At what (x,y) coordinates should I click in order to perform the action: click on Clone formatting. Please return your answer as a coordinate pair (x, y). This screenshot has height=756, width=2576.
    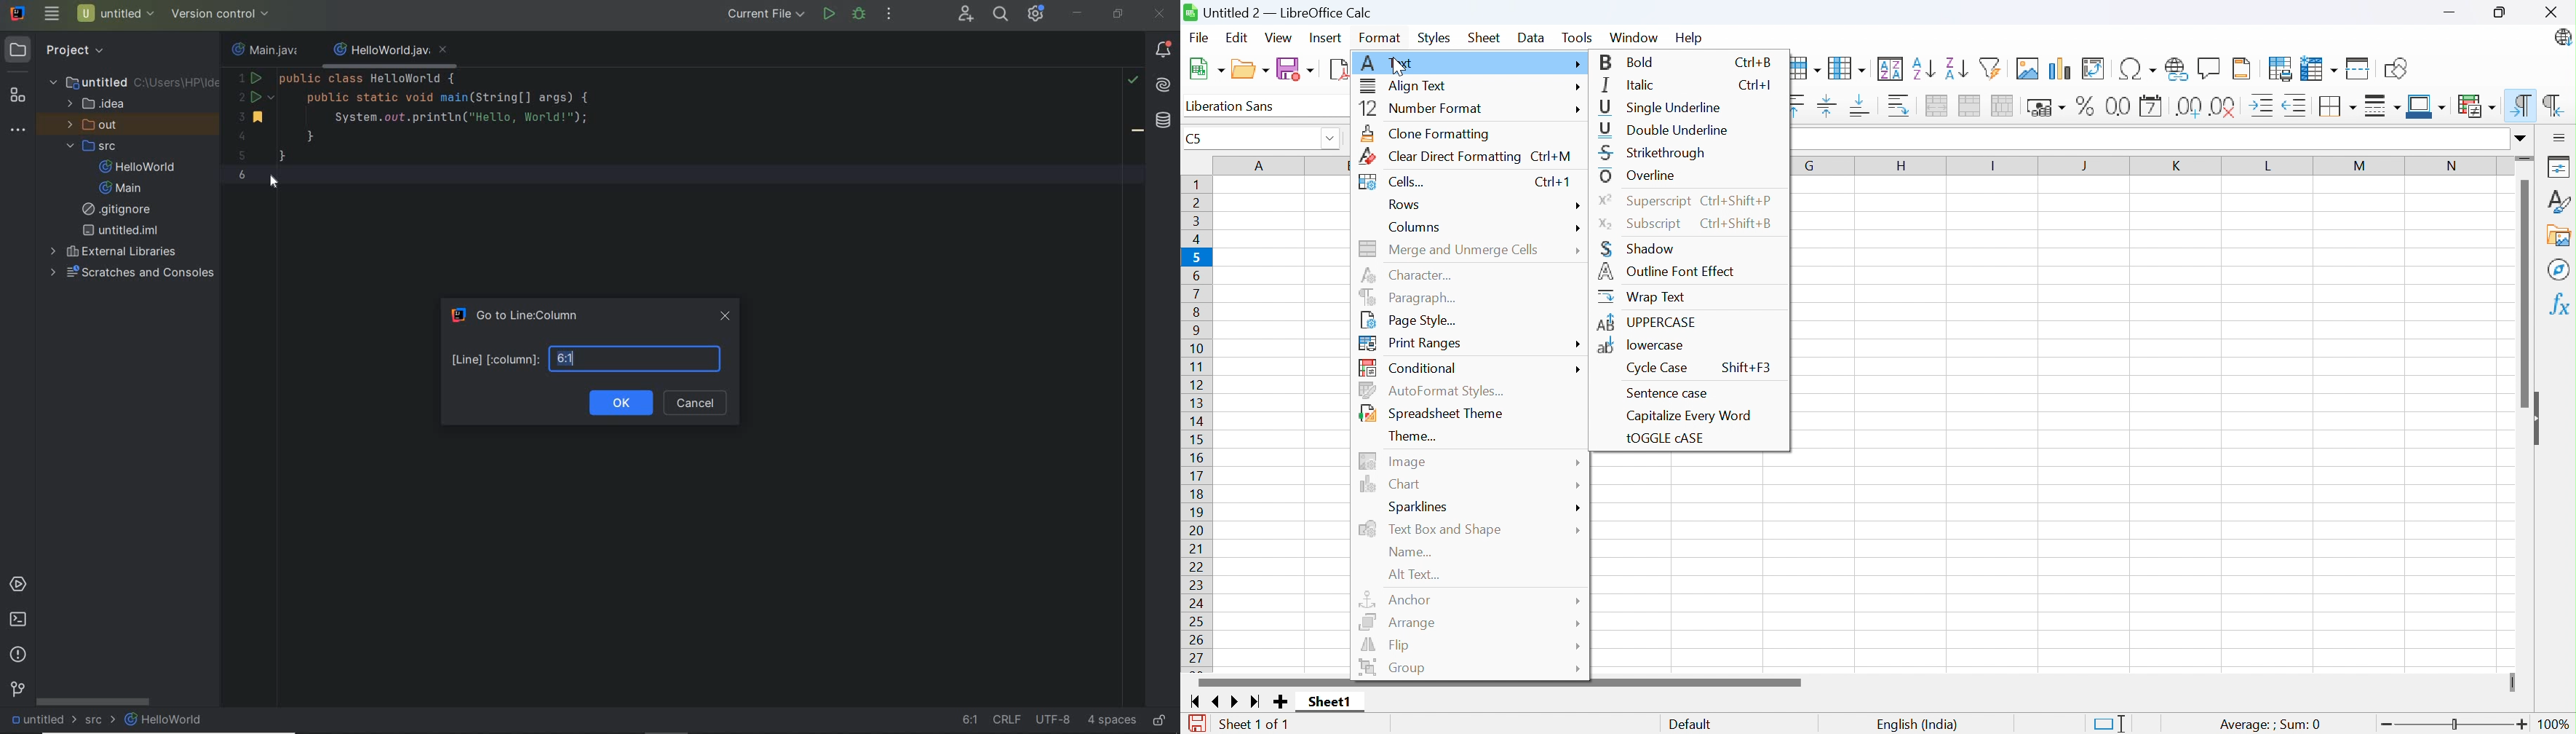
    Looking at the image, I should click on (1428, 133).